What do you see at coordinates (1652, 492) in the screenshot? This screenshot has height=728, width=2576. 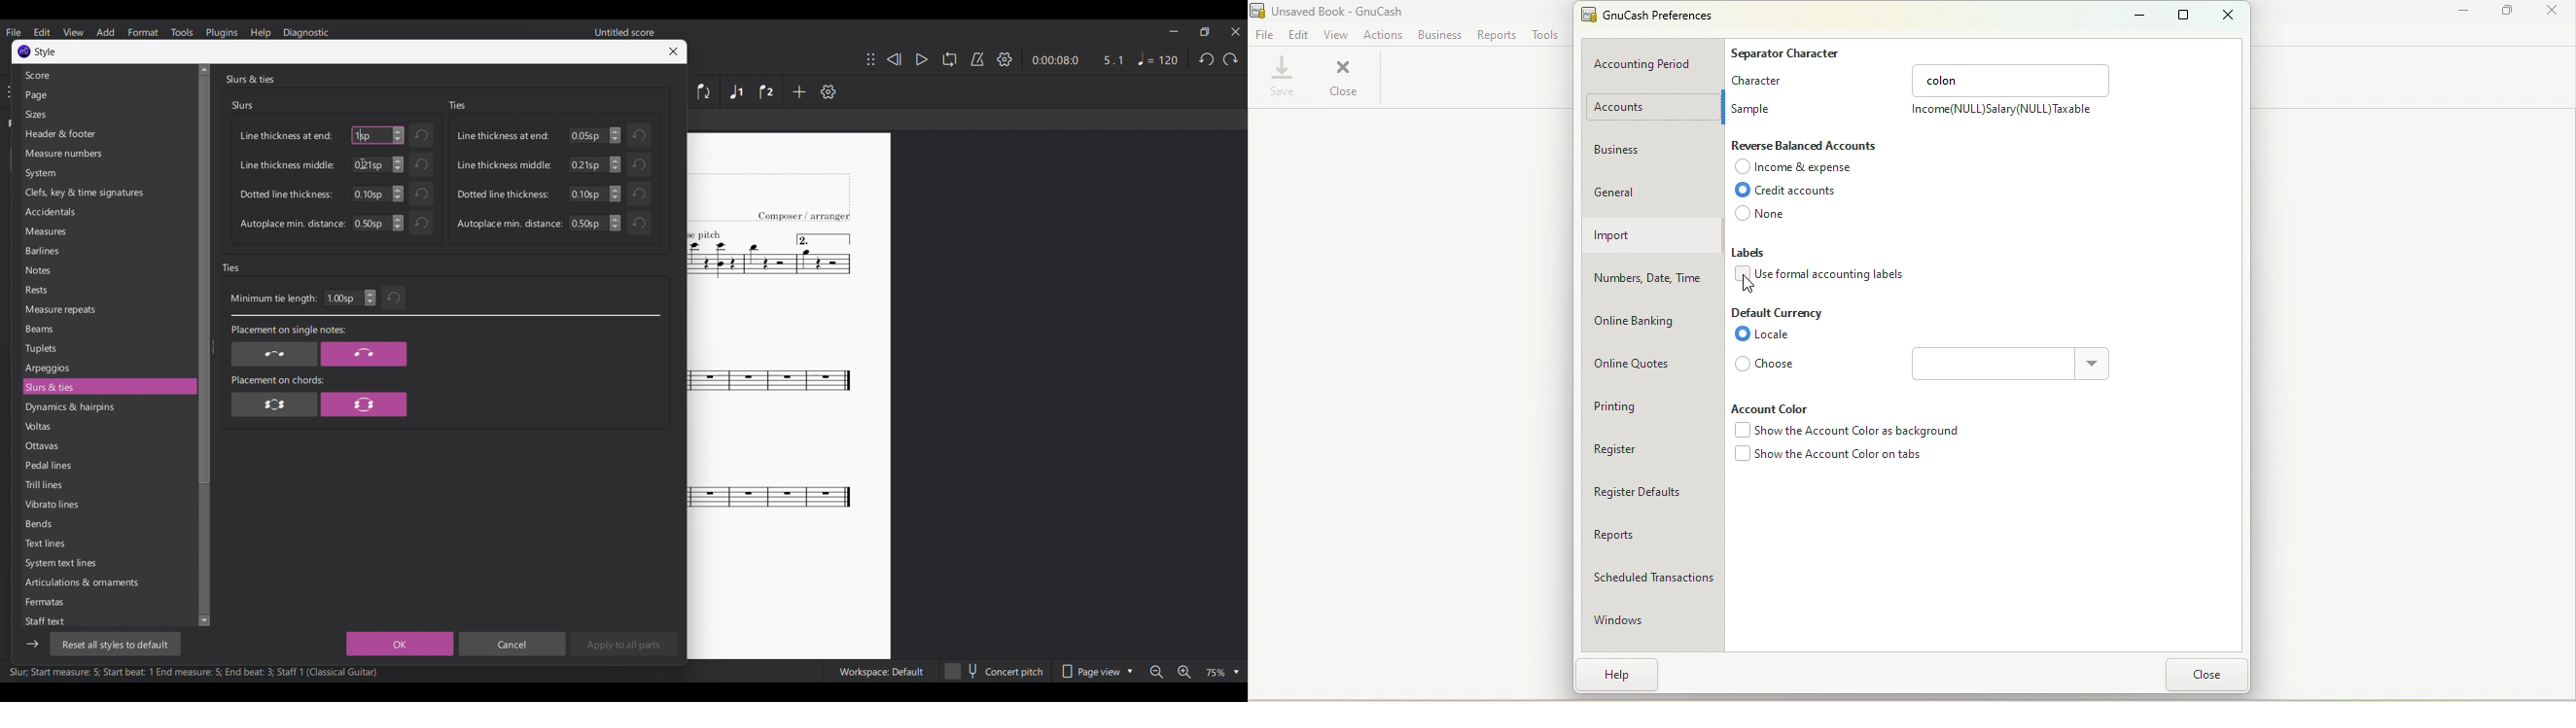 I see `Register defaults` at bounding box center [1652, 492].